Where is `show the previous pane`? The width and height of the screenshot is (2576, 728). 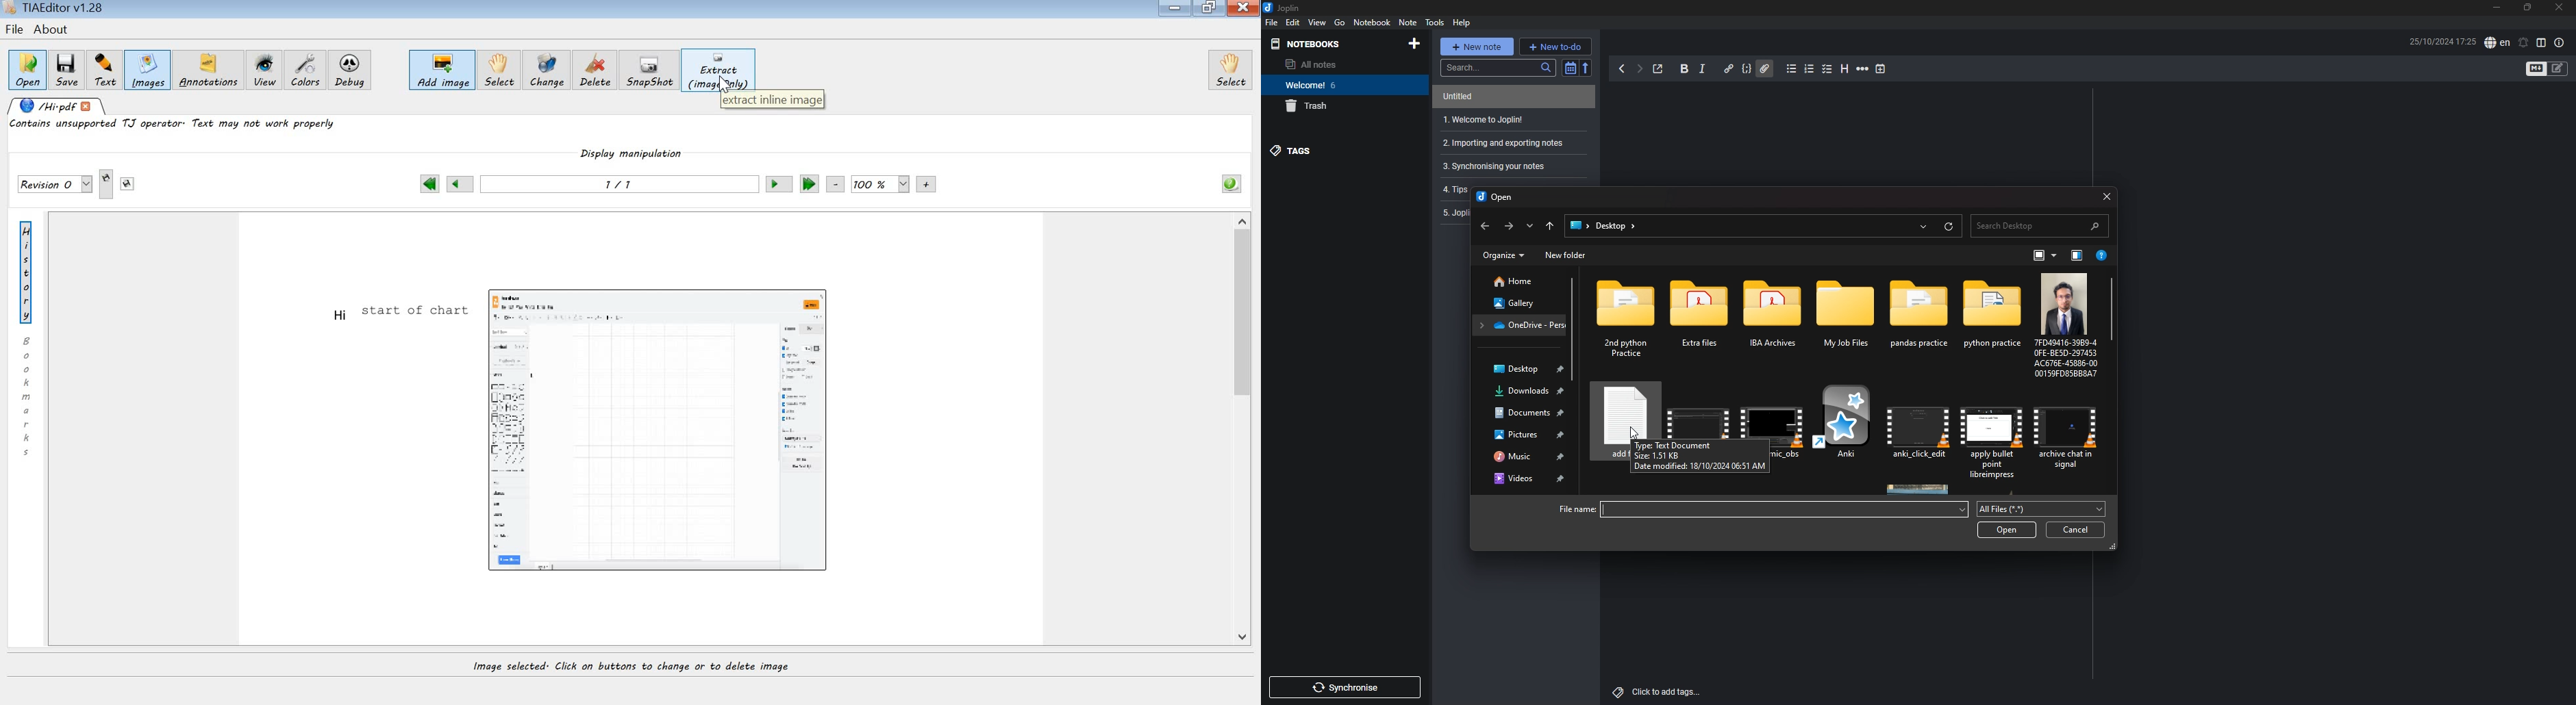 show the previous pane is located at coordinates (2077, 256).